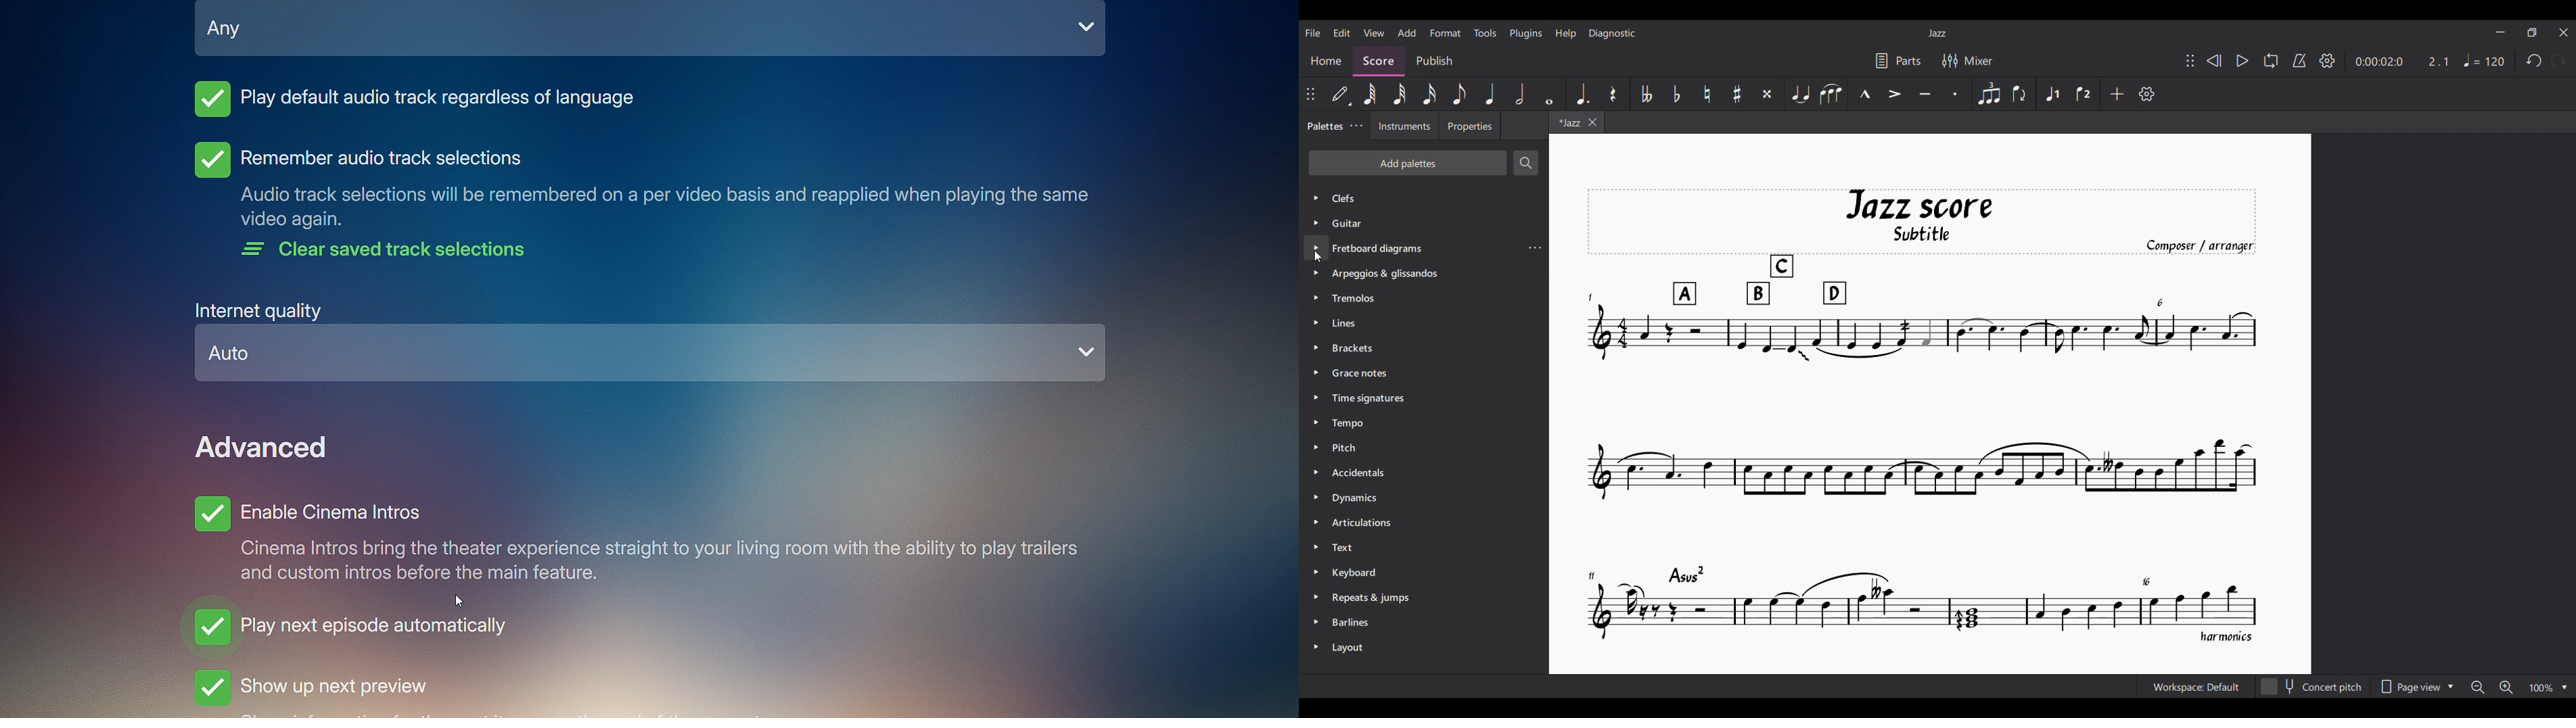 The height and width of the screenshot is (728, 2576). Describe the element at coordinates (1864, 93) in the screenshot. I see `Marcato` at that location.